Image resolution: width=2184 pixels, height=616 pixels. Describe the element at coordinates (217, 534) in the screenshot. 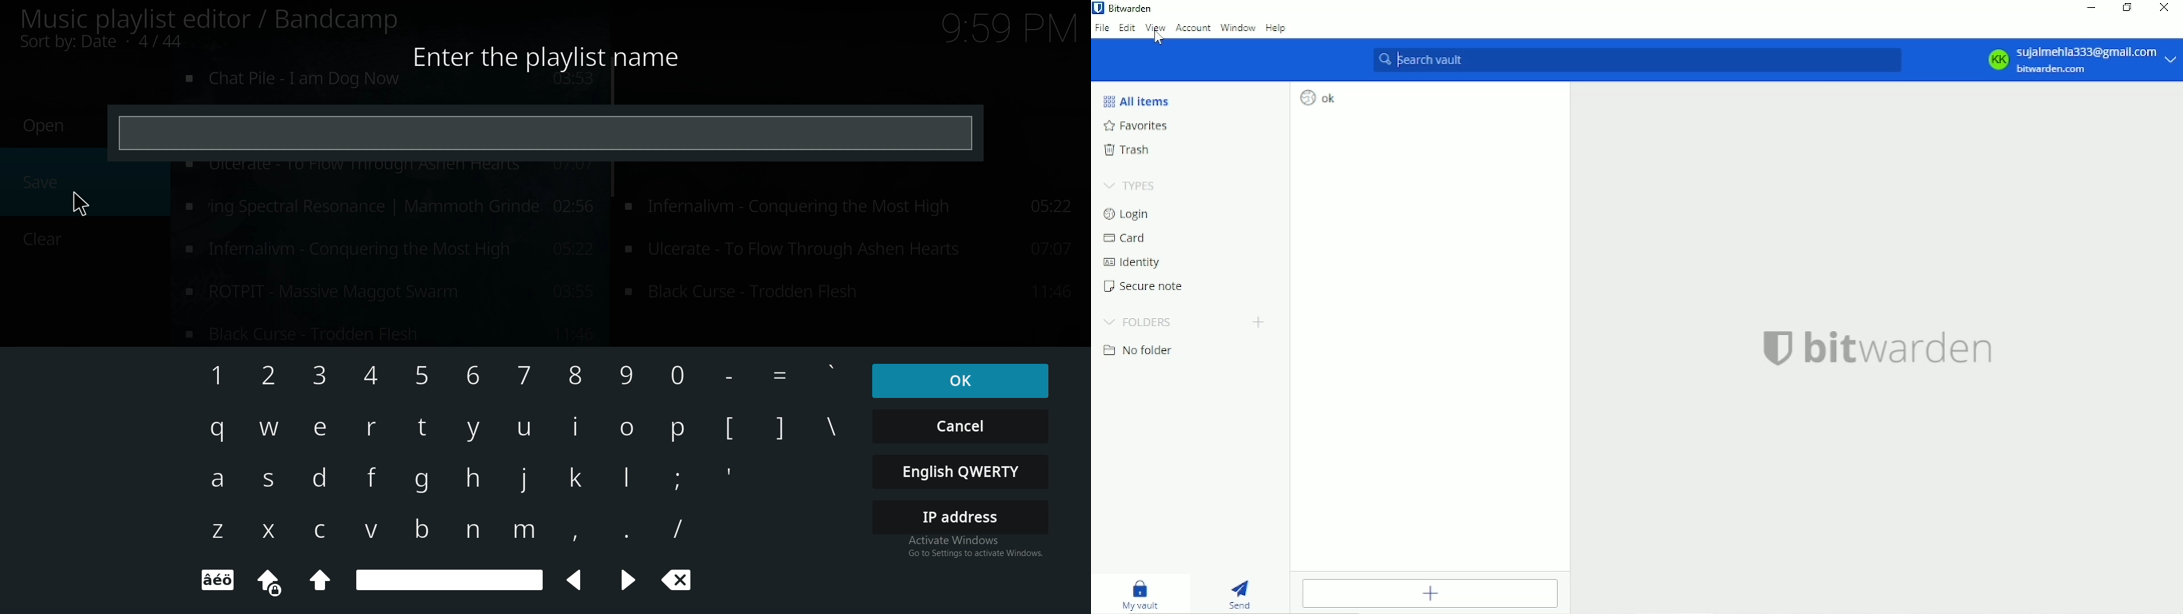

I see `keyboard input` at that location.